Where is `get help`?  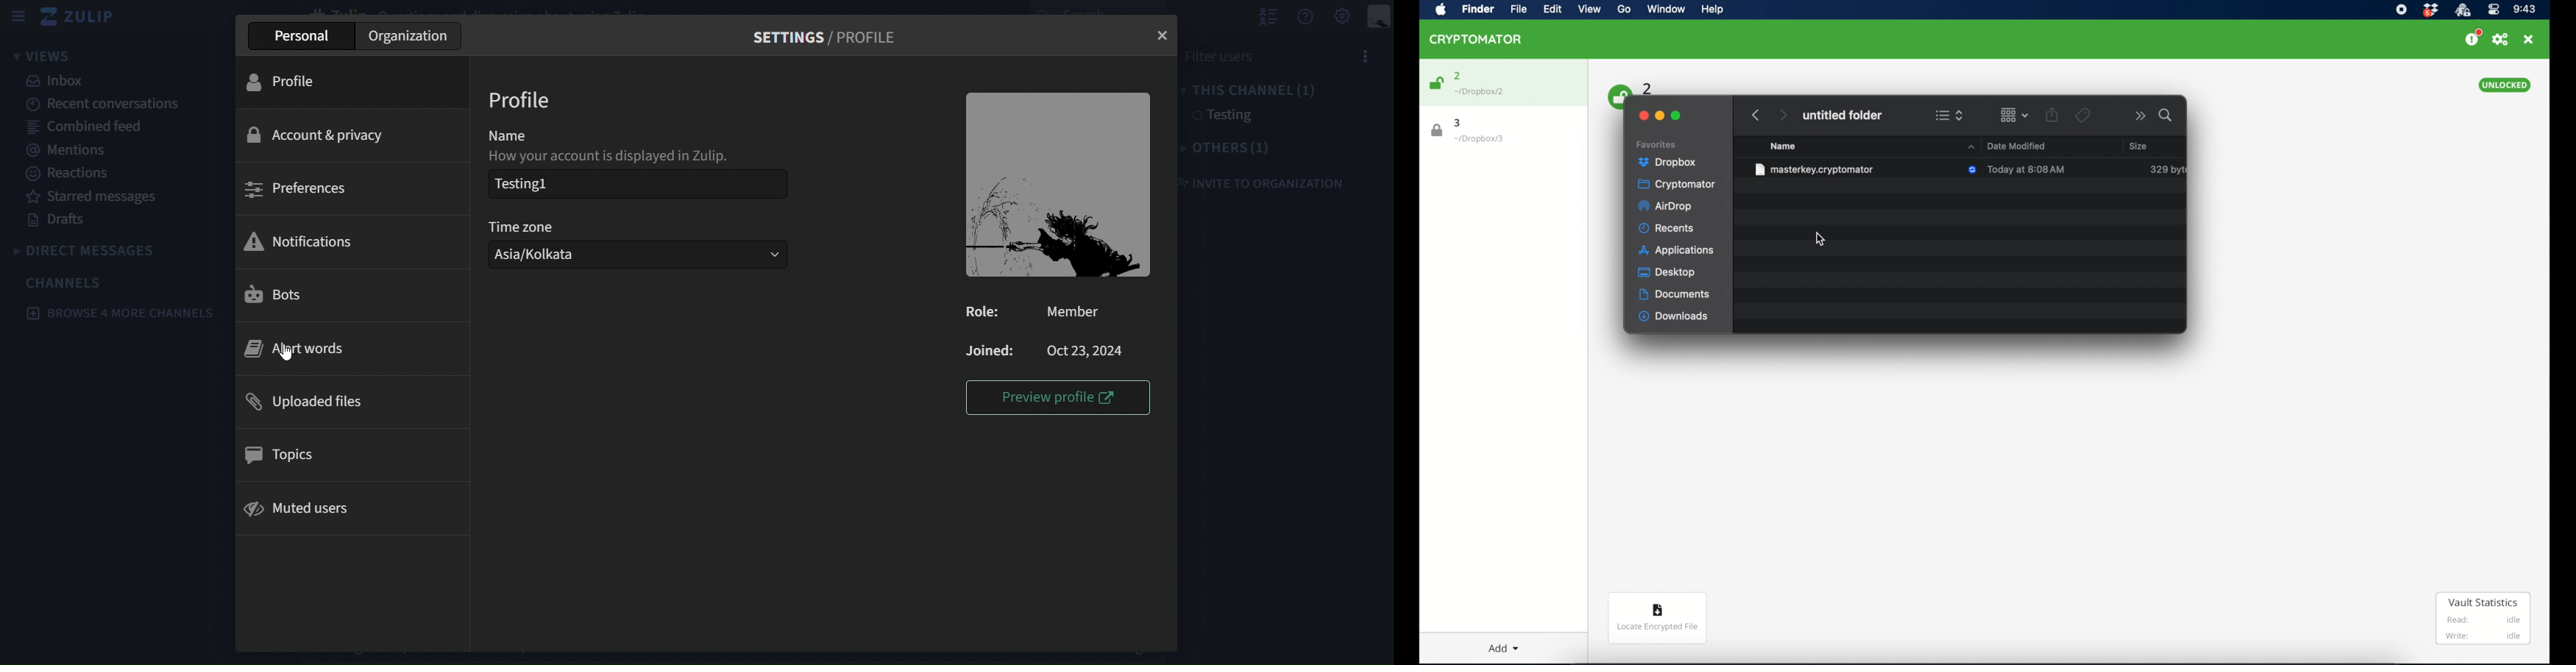
get help is located at coordinates (1305, 17).